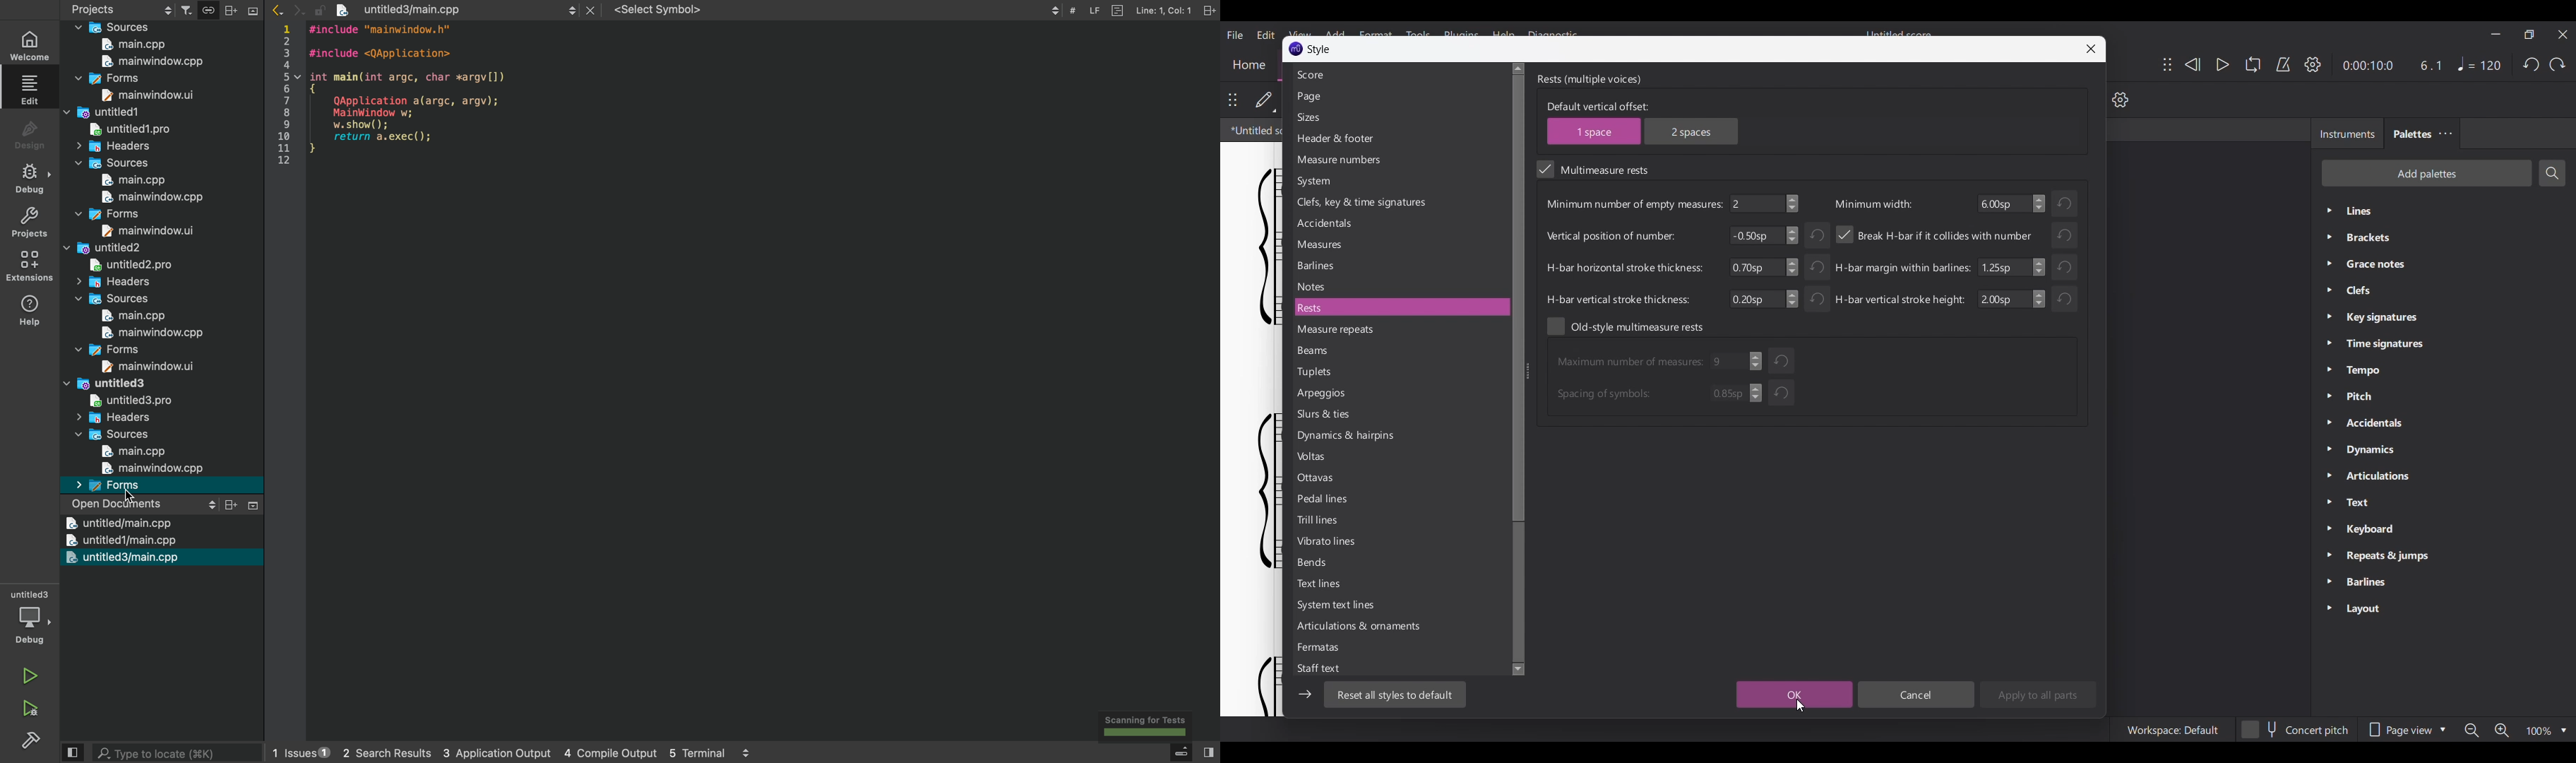 The width and height of the screenshot is (2576, 784). I want to click on , so click(33, 742).